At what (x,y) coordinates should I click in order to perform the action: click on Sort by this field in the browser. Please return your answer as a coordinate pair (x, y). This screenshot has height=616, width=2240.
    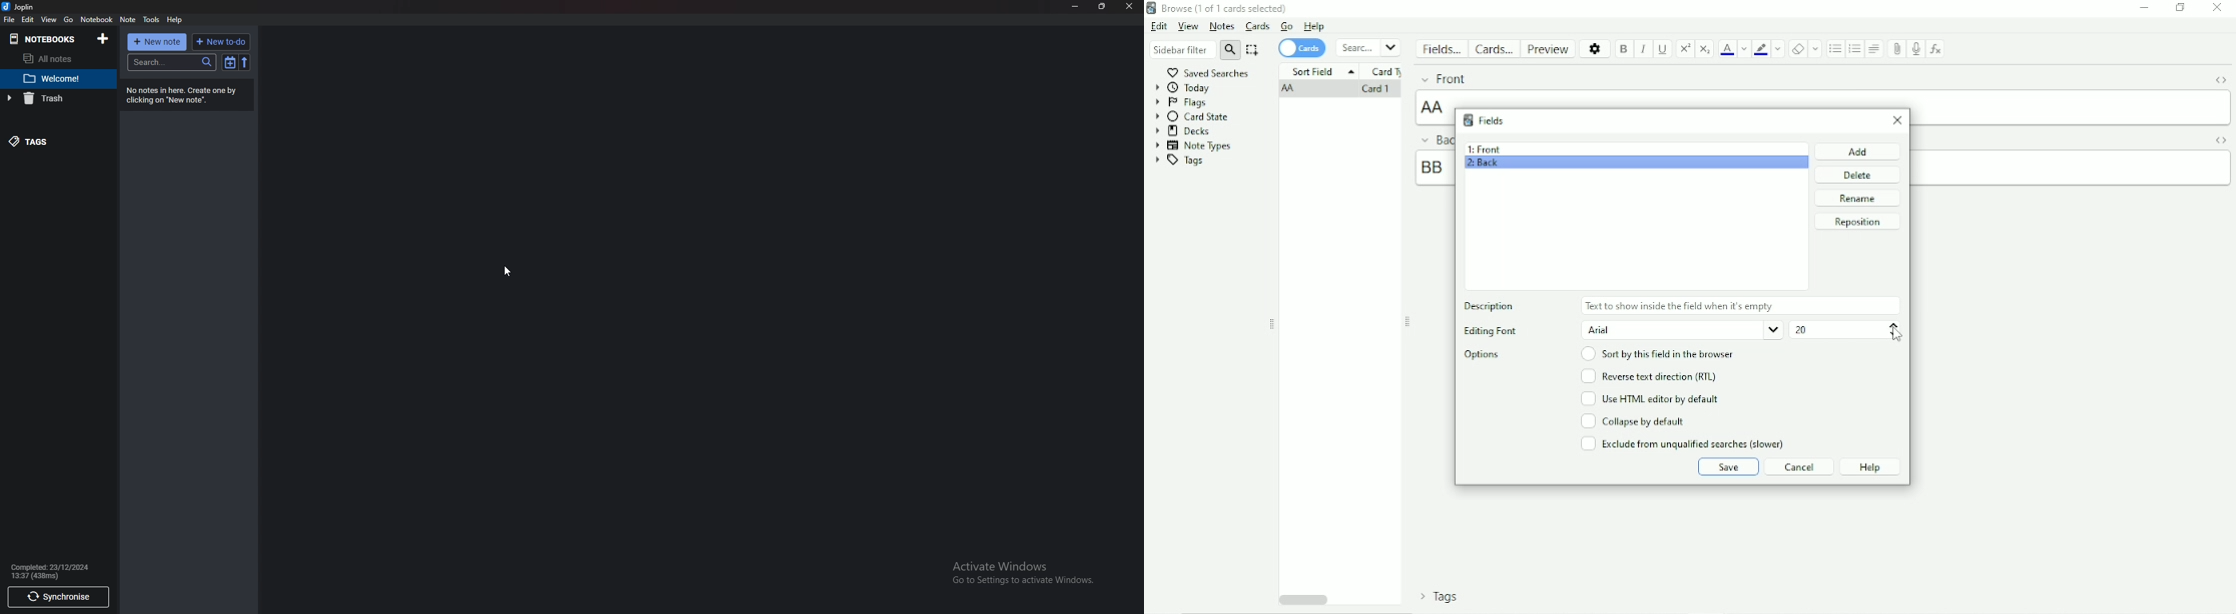
    Looking at the image, I should click on (1660, 354).